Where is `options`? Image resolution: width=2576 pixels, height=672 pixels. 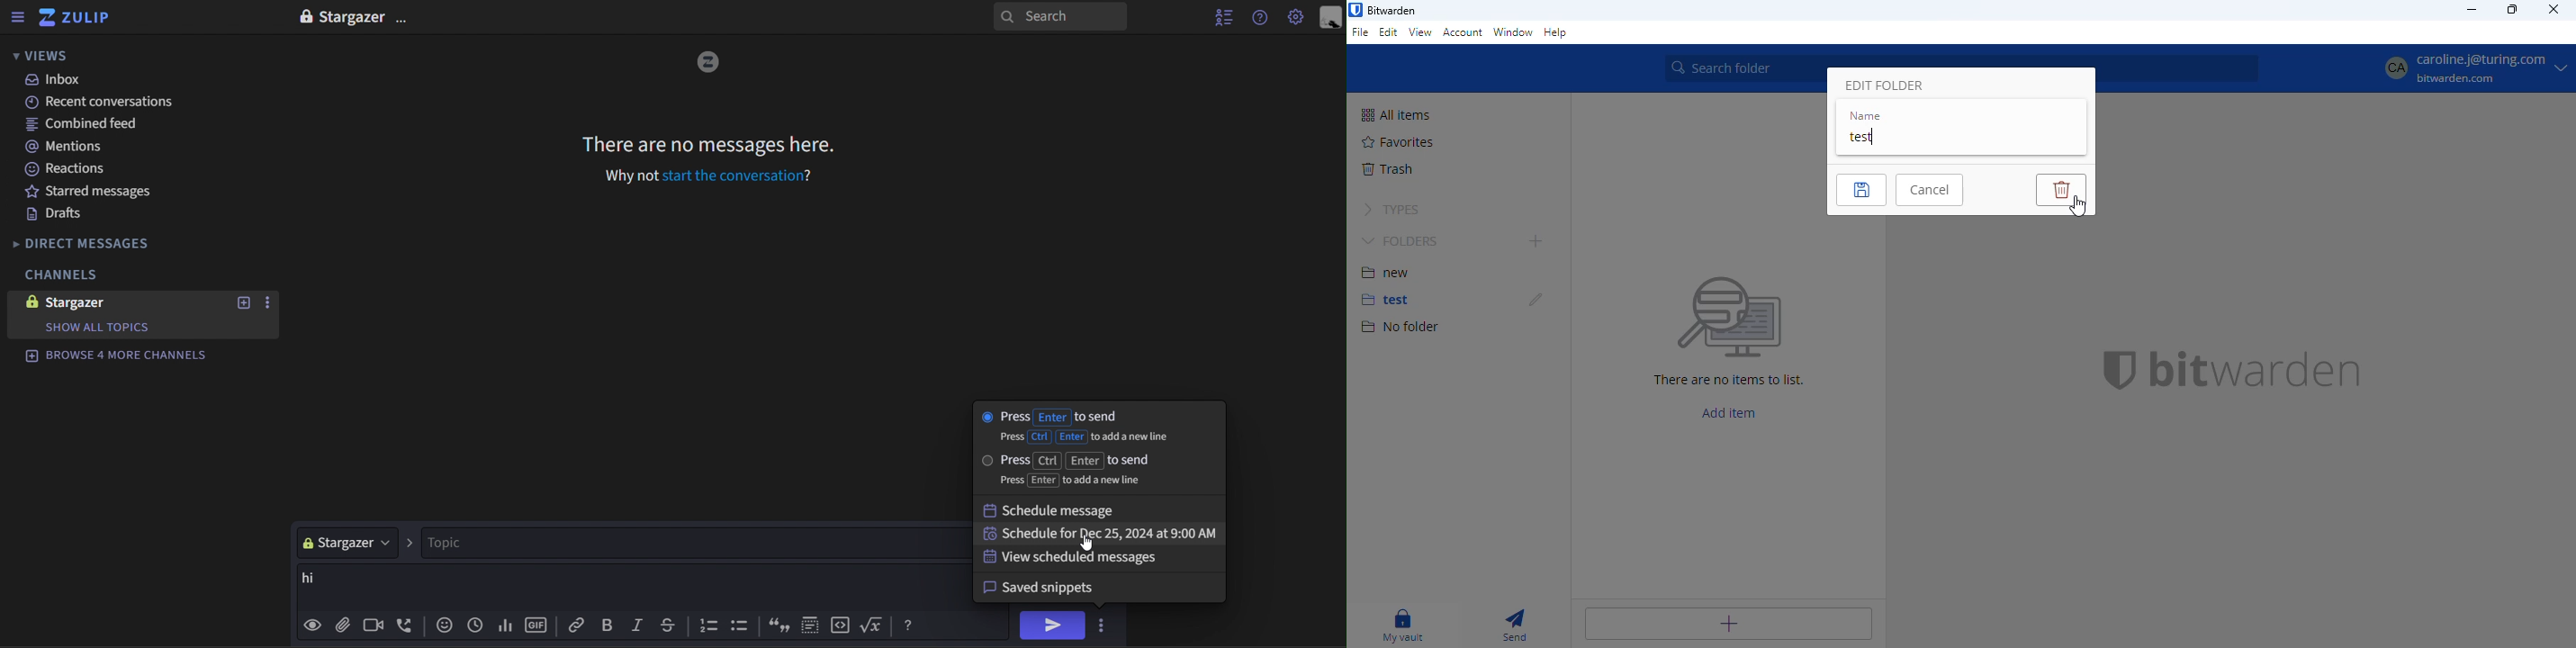 options is located at coordinates (1111, 625).